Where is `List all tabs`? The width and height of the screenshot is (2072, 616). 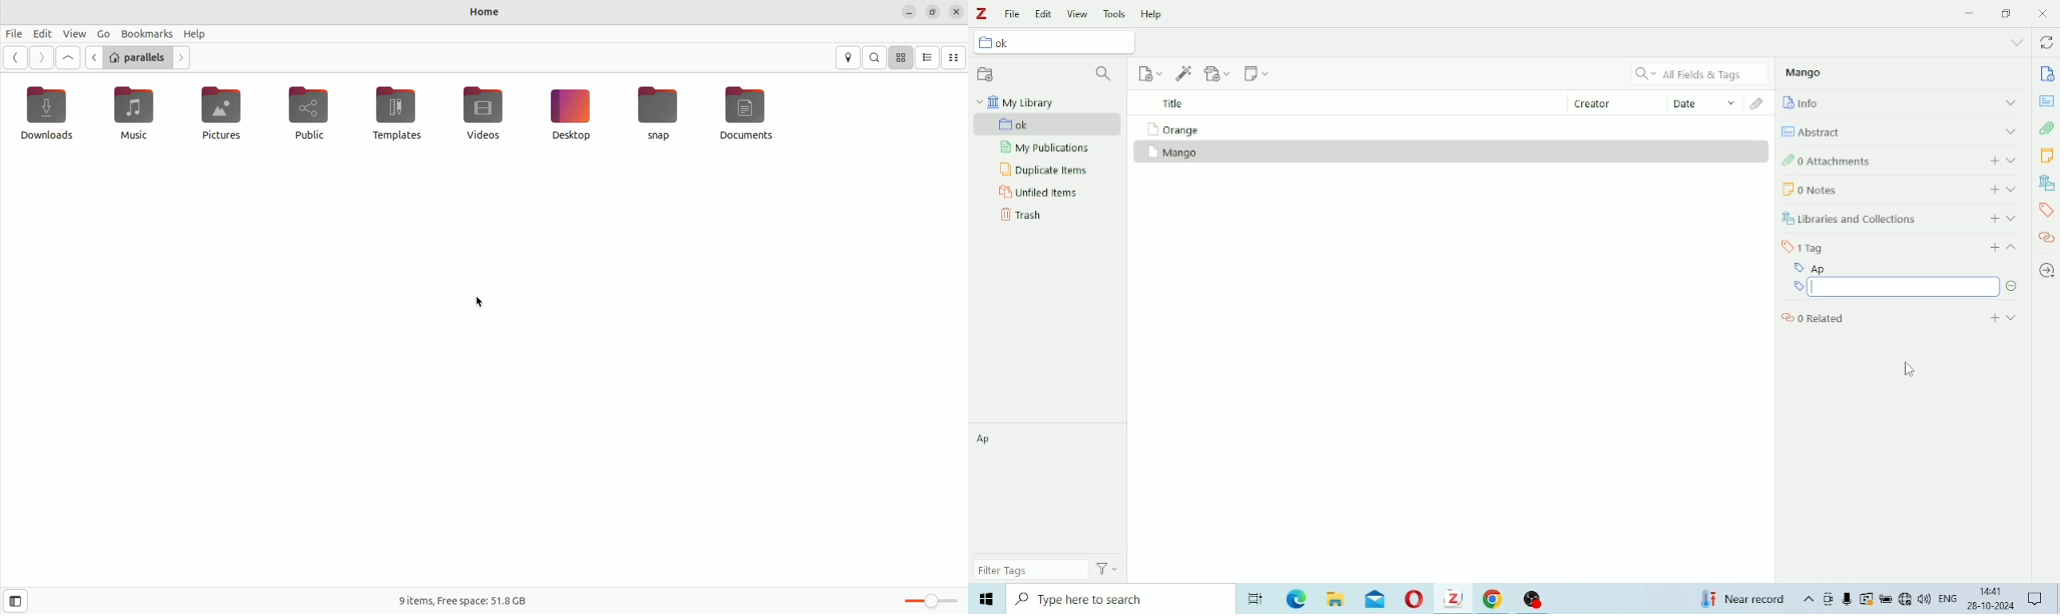 List all tabs is located at coordinates (2018, 43).